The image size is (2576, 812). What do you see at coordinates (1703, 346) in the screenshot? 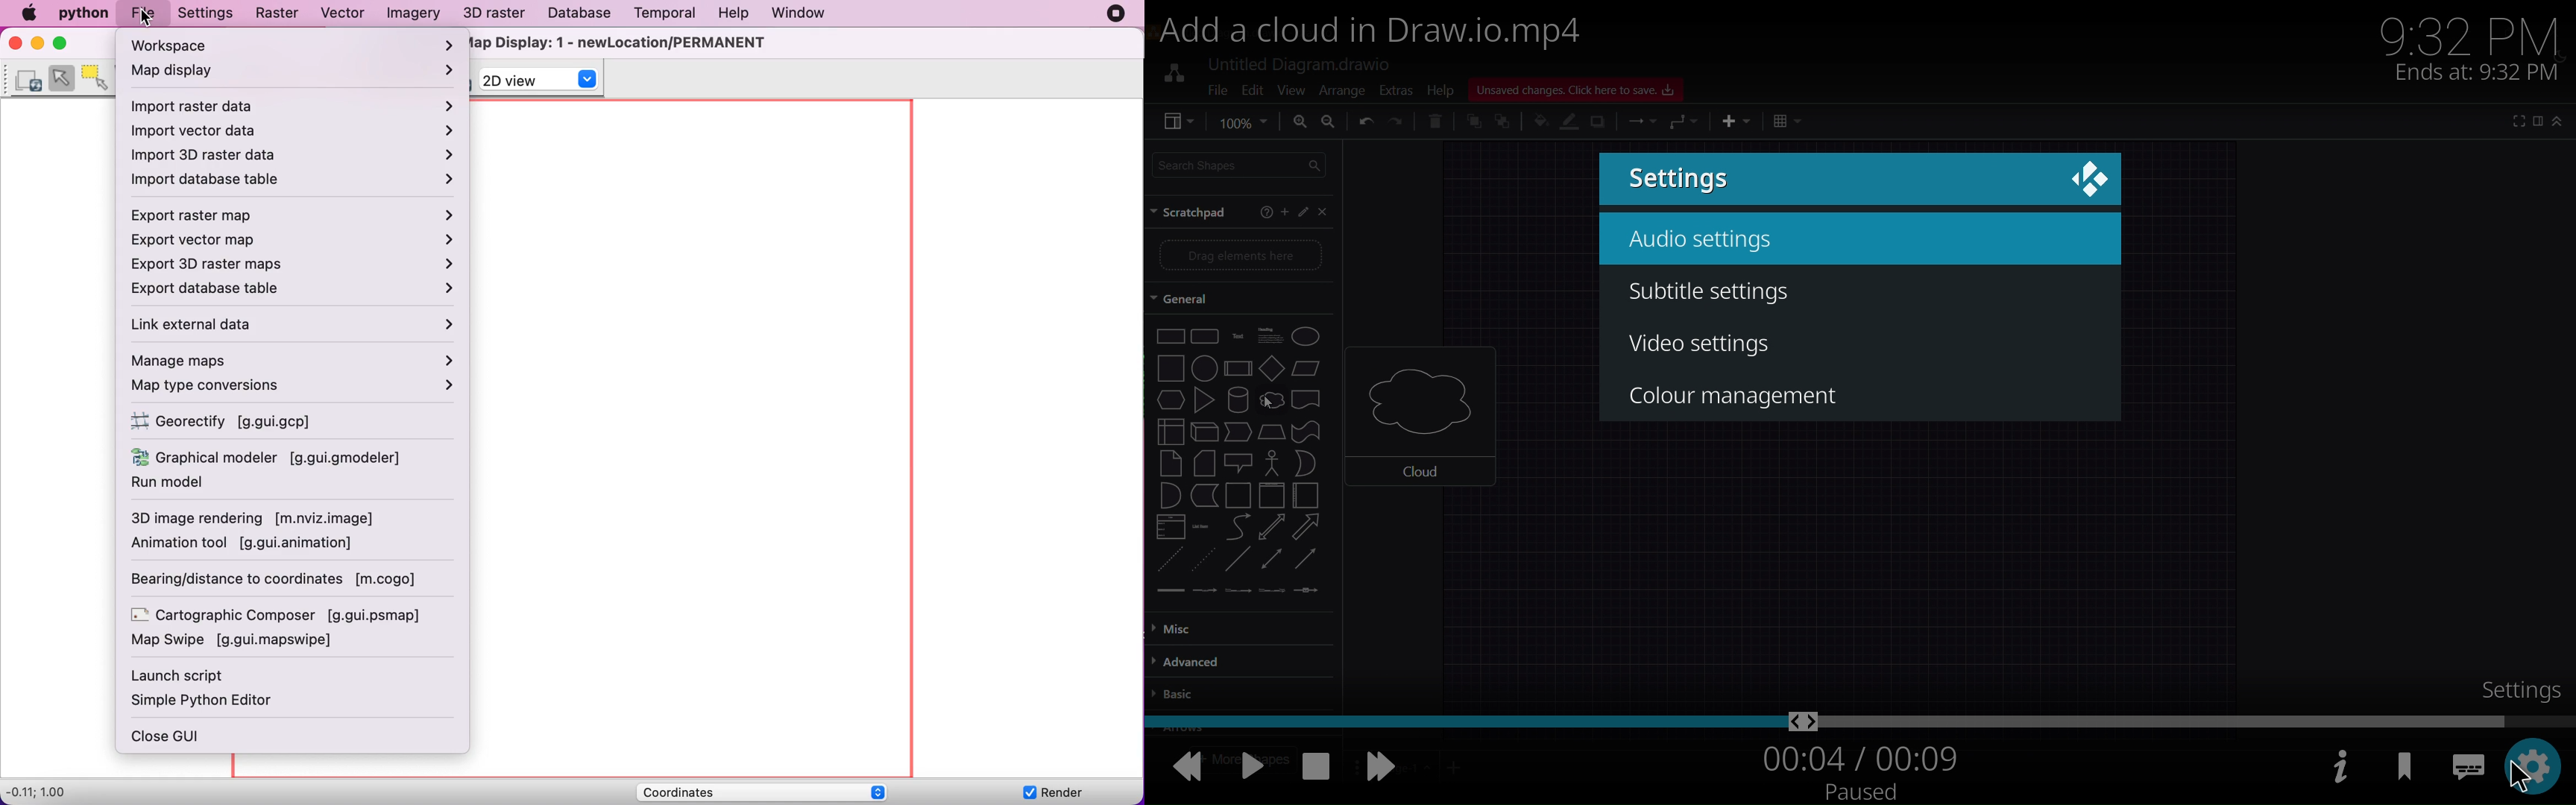
I see `video setting` at bounding box center [1703, 346].